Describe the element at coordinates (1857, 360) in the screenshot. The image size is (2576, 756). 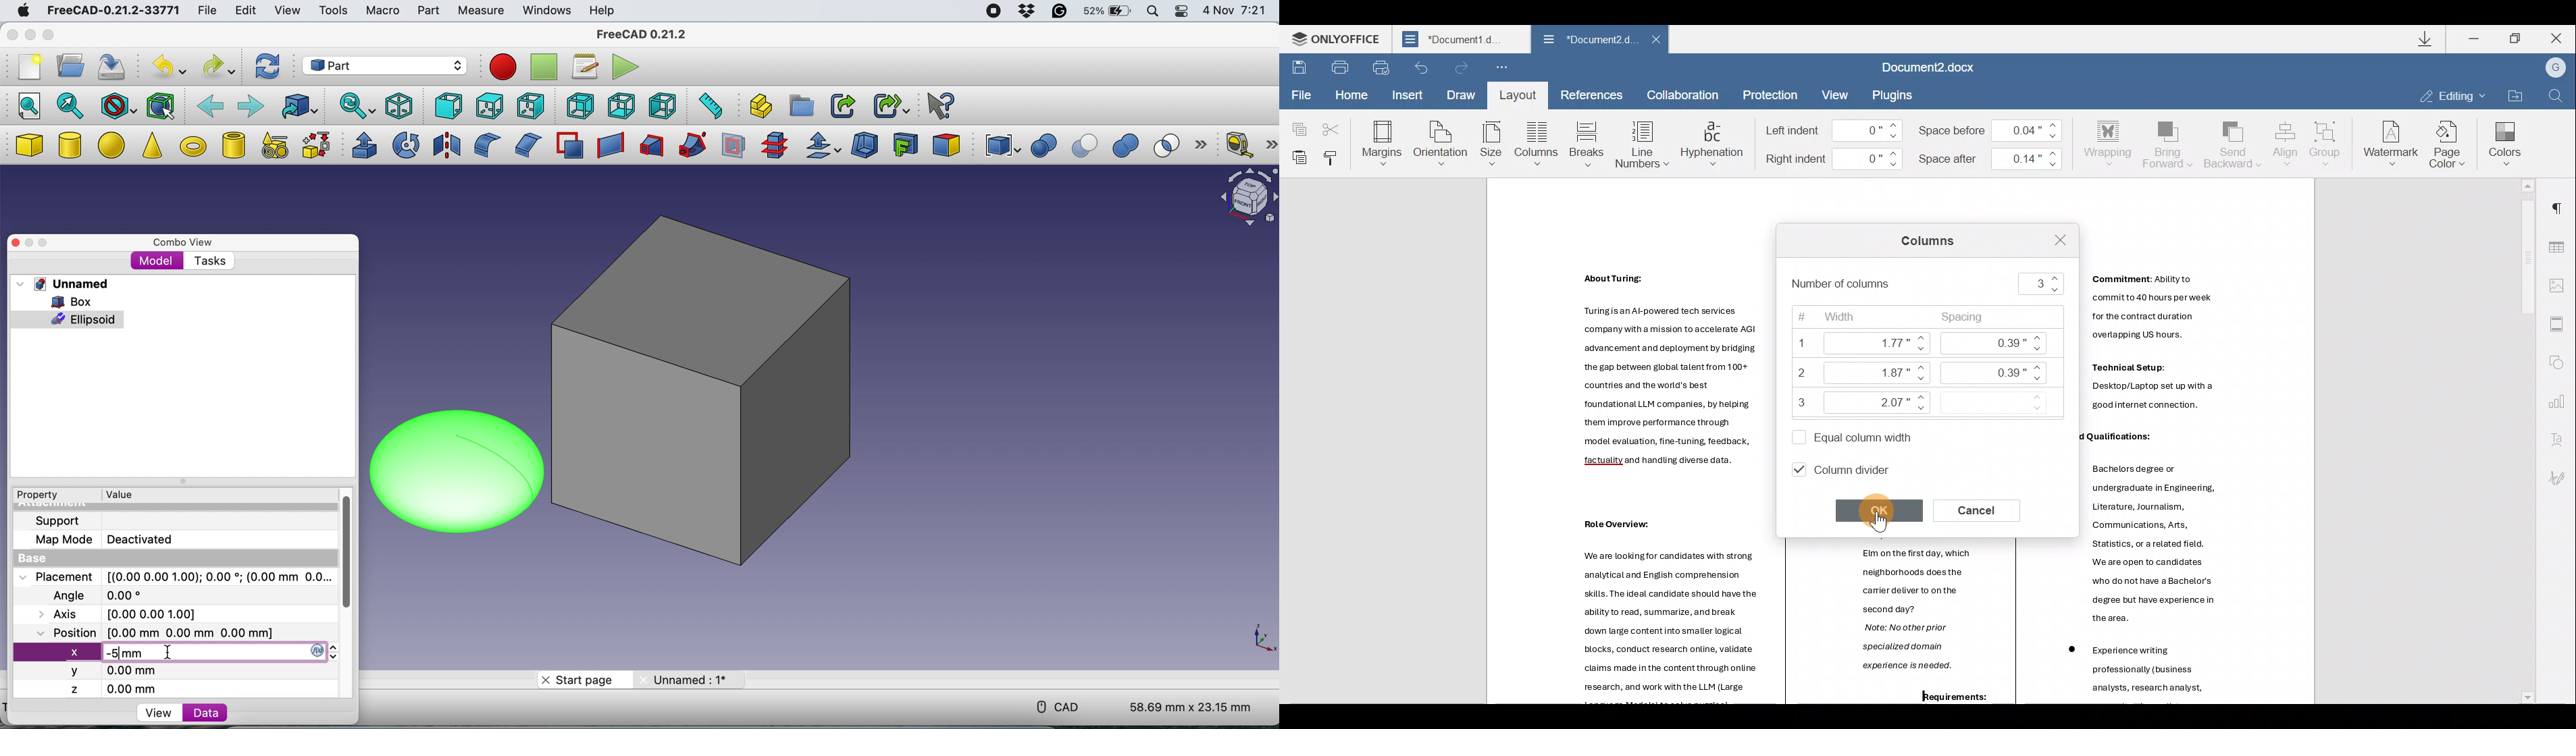
I see `Width` at that location.